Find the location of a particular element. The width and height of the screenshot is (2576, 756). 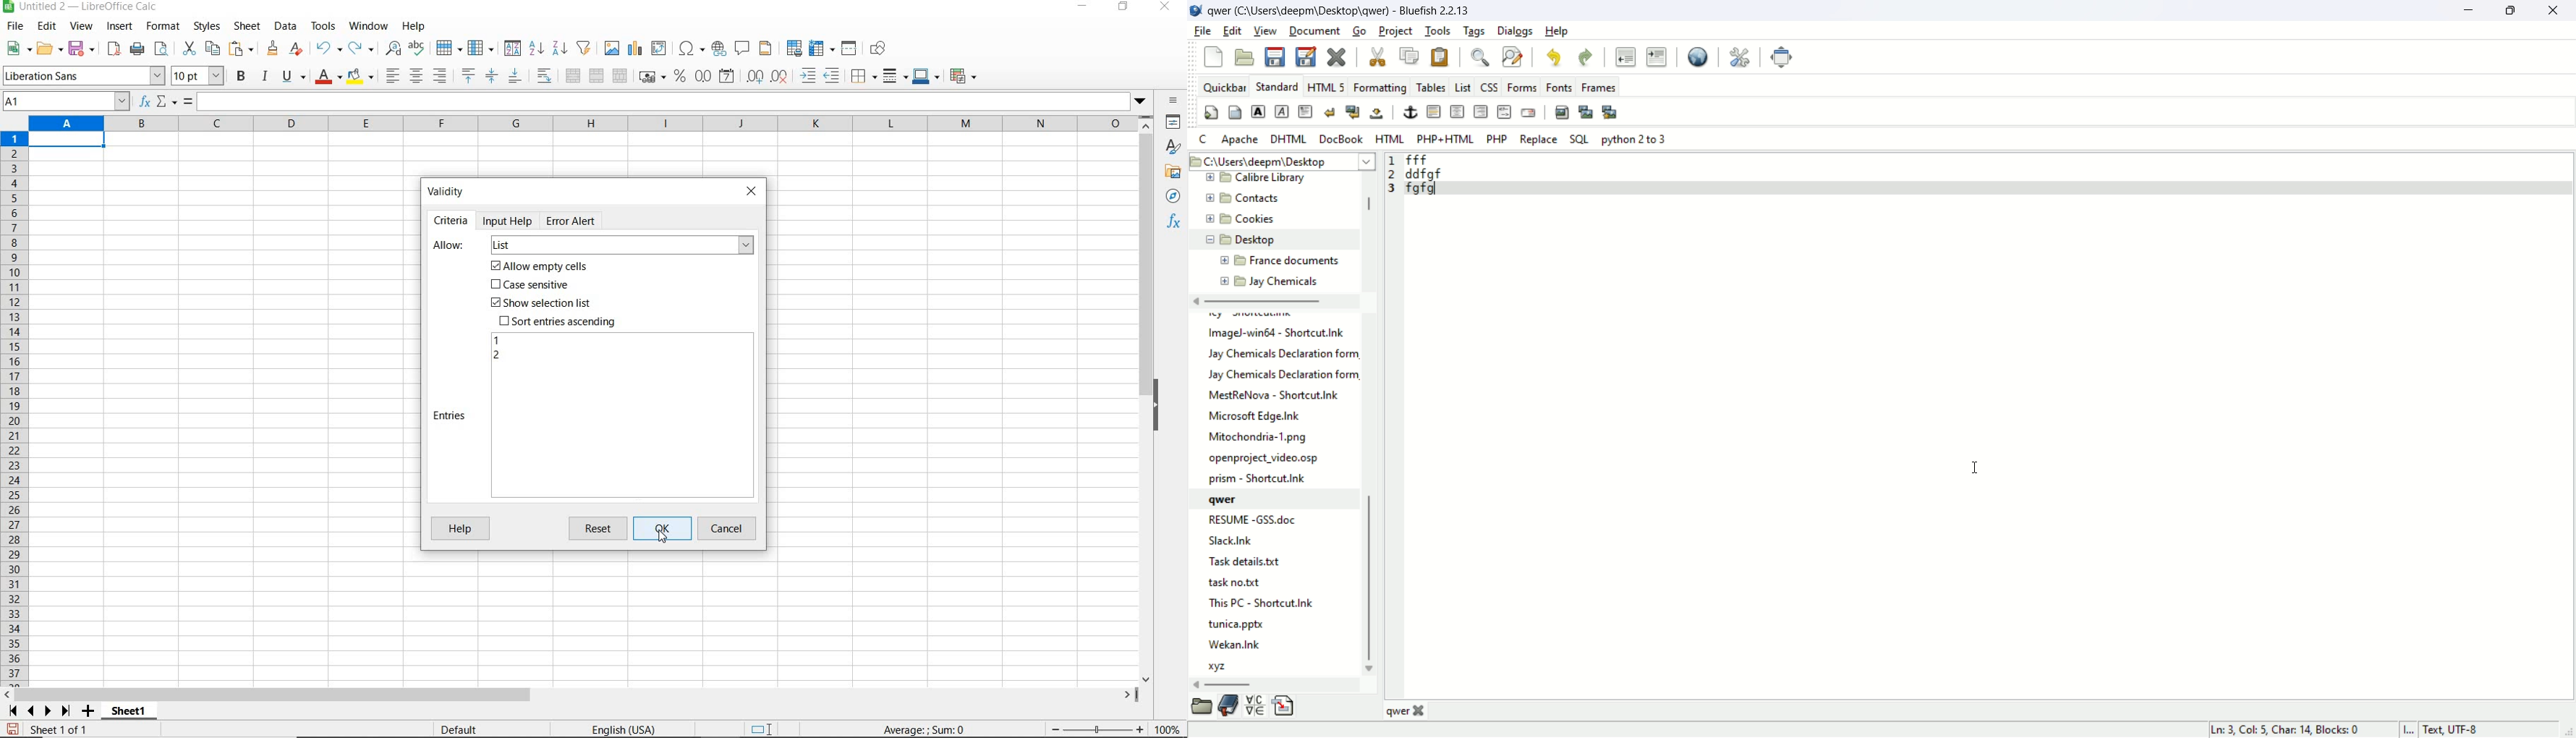

format as date is located at coordinates (728, 76).